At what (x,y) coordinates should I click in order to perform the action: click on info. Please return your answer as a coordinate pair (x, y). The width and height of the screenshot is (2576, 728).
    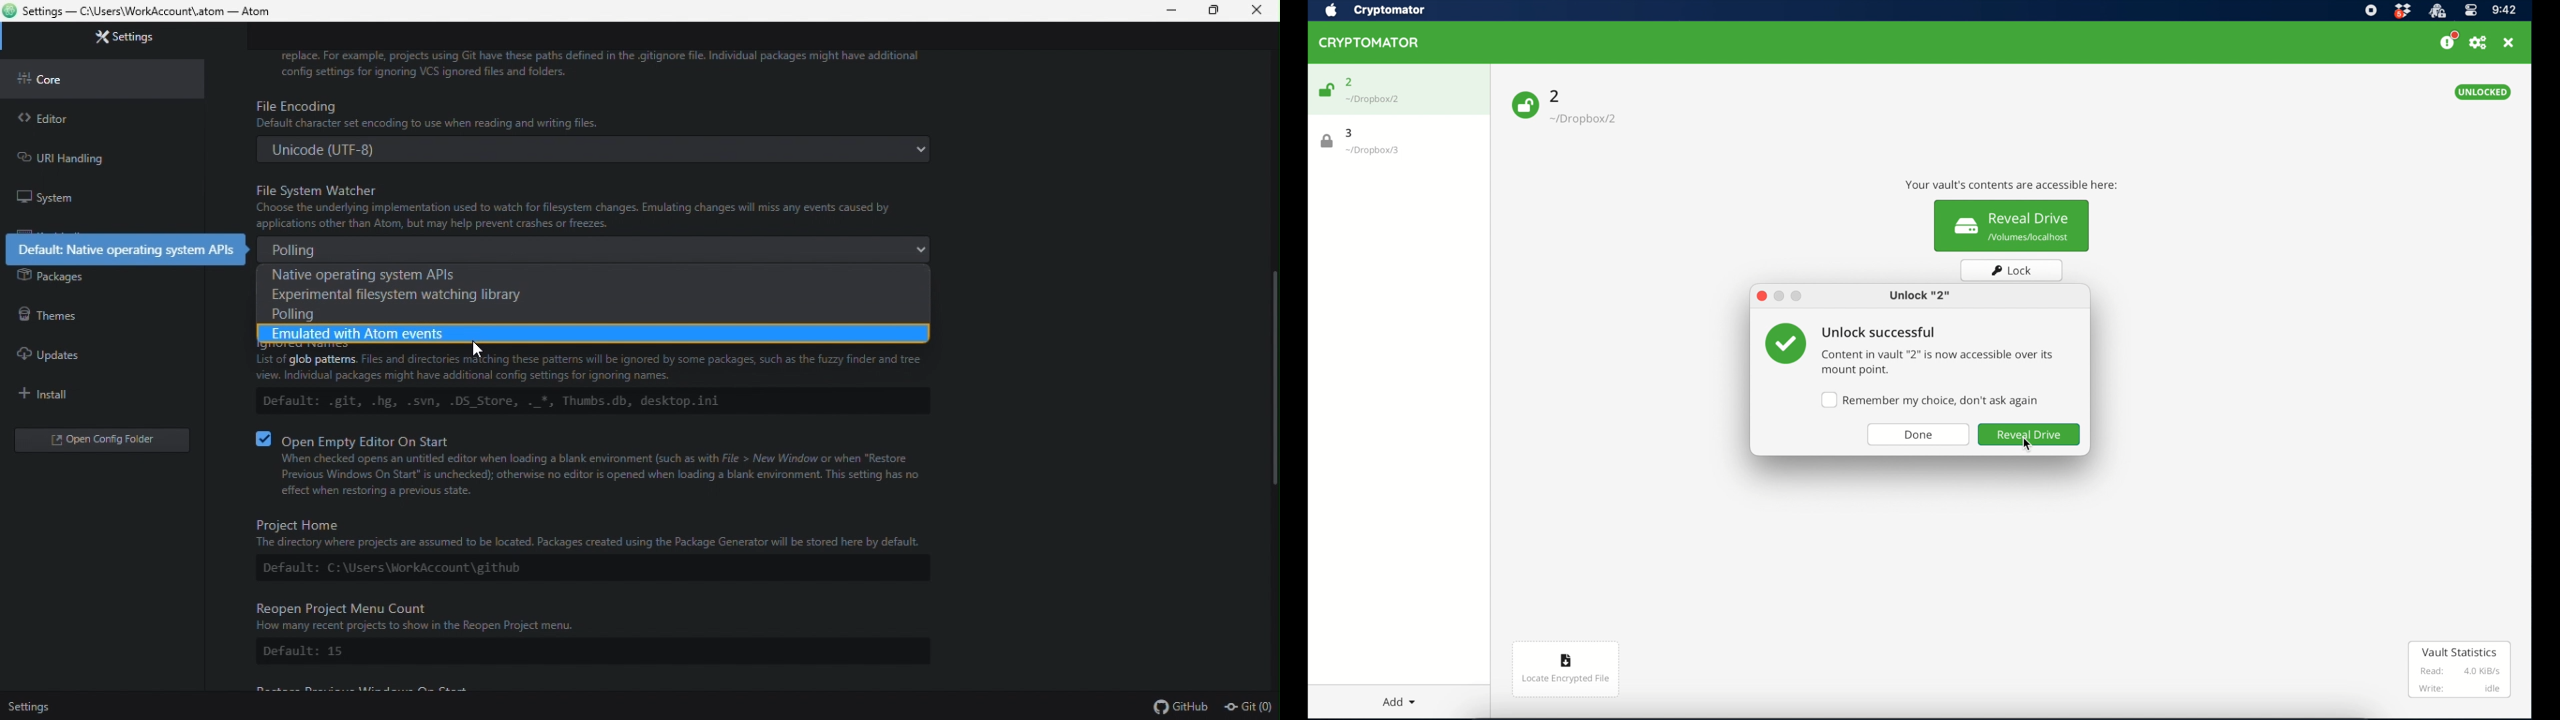
    Looking at the image, I should click on (2010, 185).